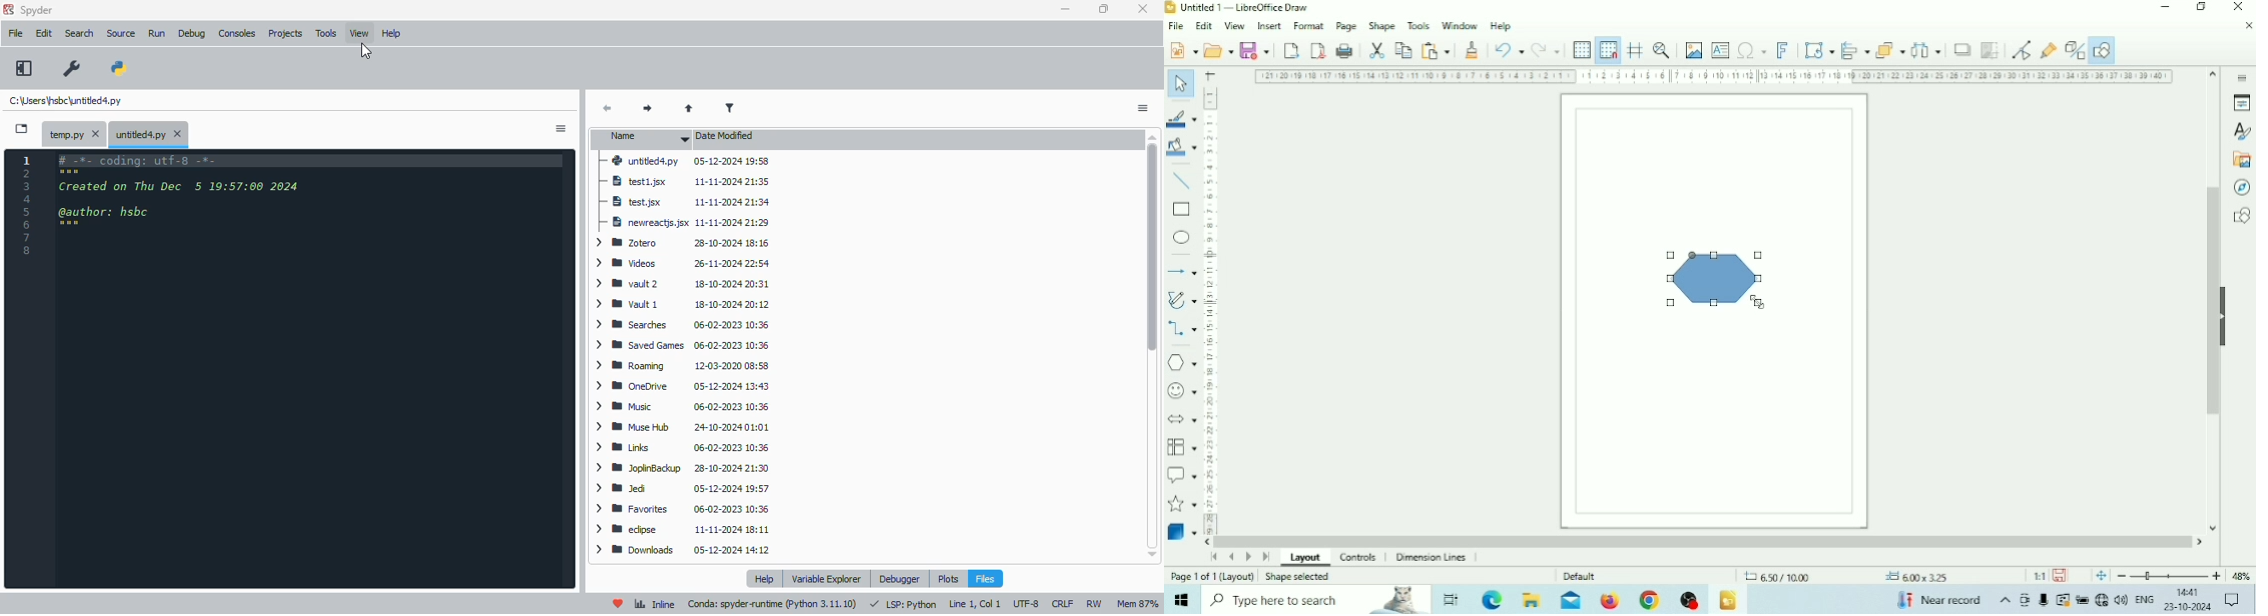 This screenshot has width=2268, height=616. I want to click on videos, so click(680, 264).